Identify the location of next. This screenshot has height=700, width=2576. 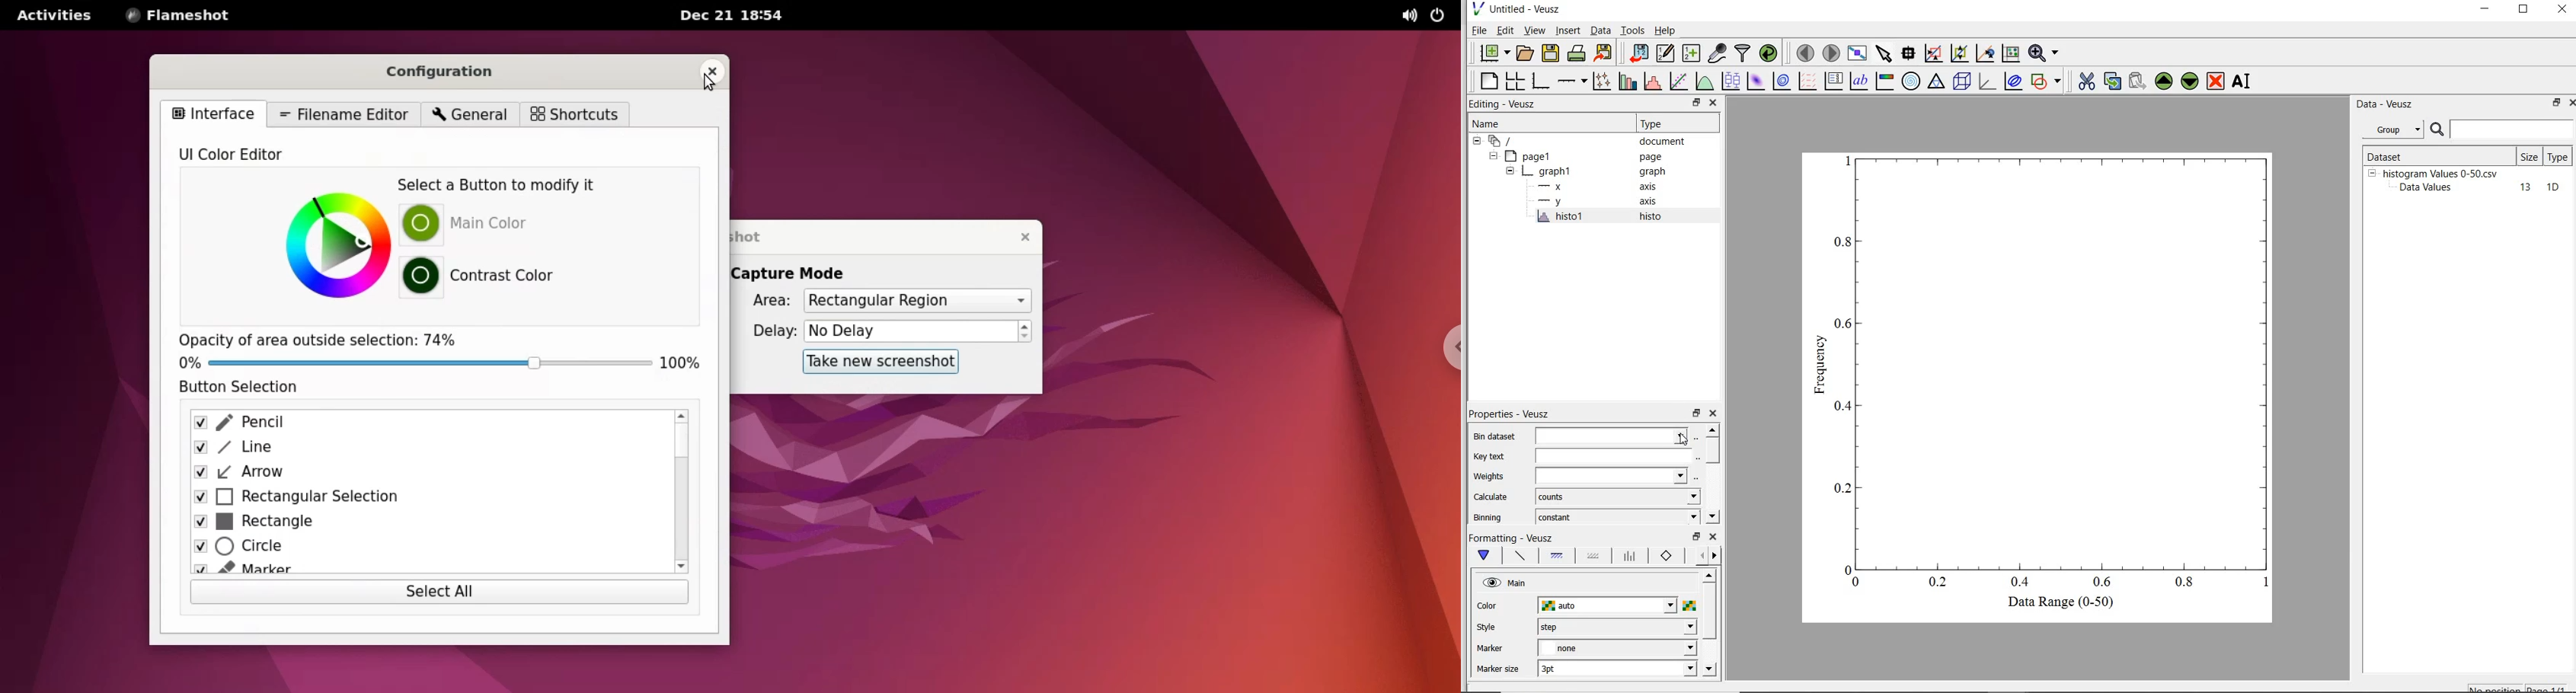
(1715, 557).